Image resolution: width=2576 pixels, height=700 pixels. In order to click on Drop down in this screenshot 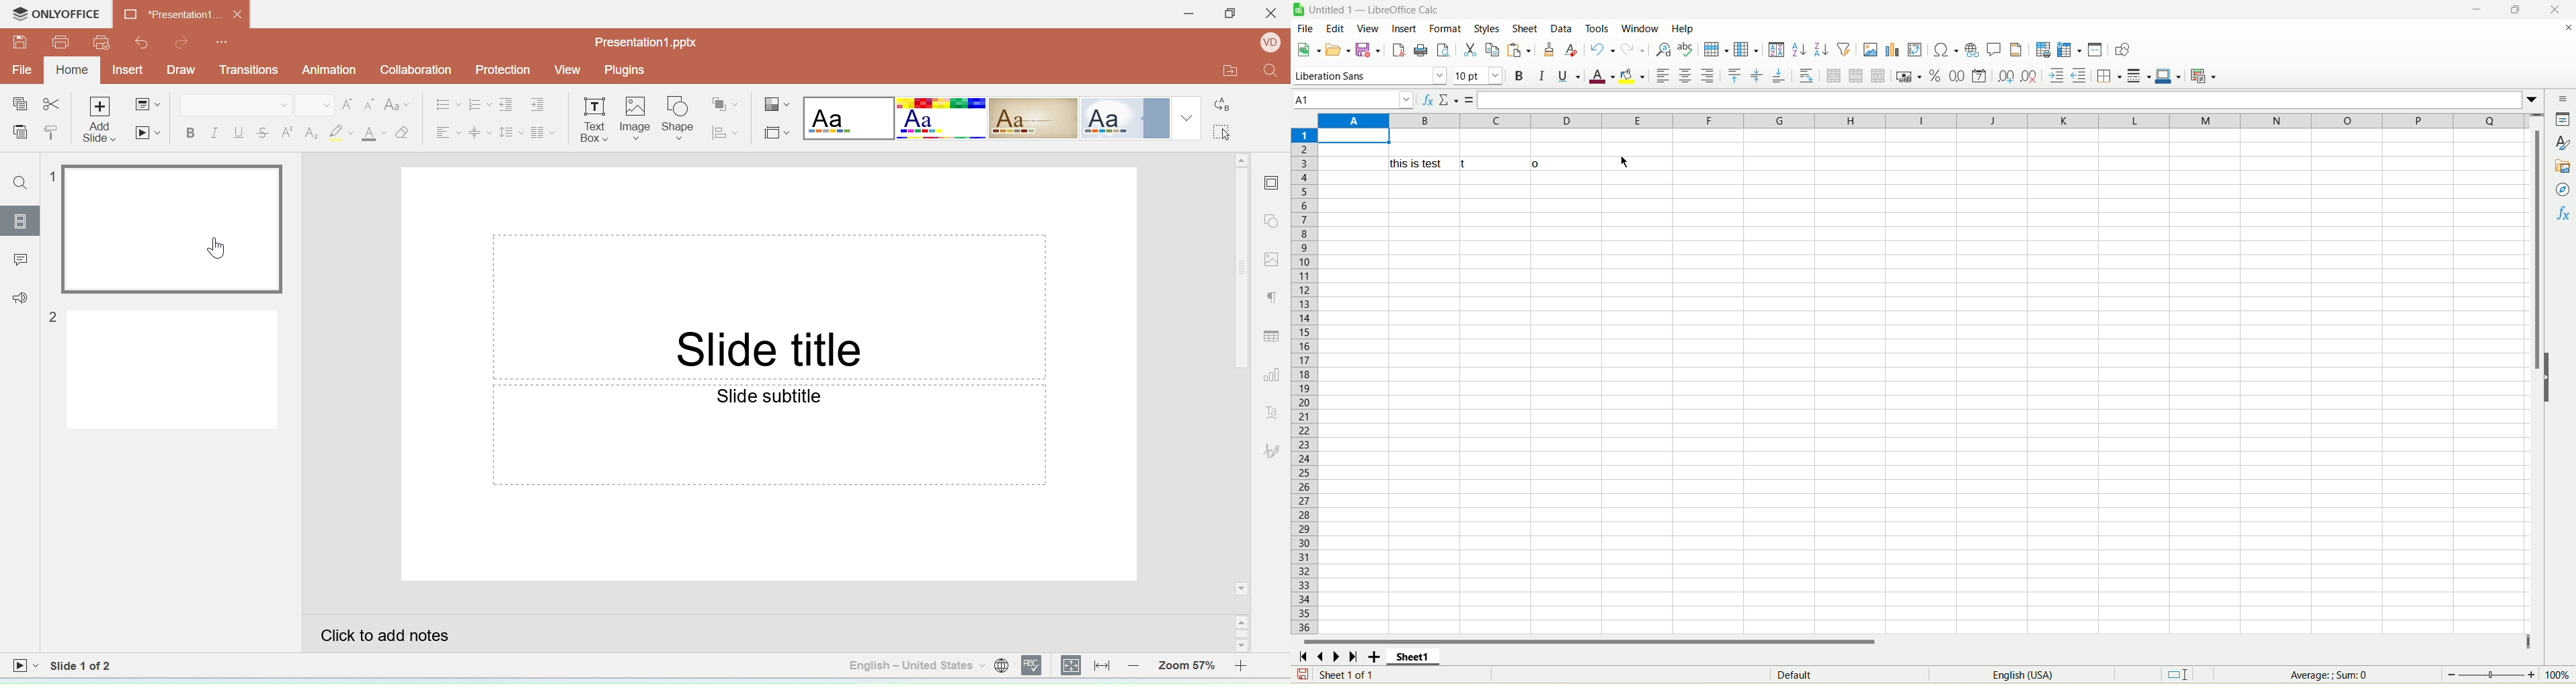, I will do `click(1187, 118)`.